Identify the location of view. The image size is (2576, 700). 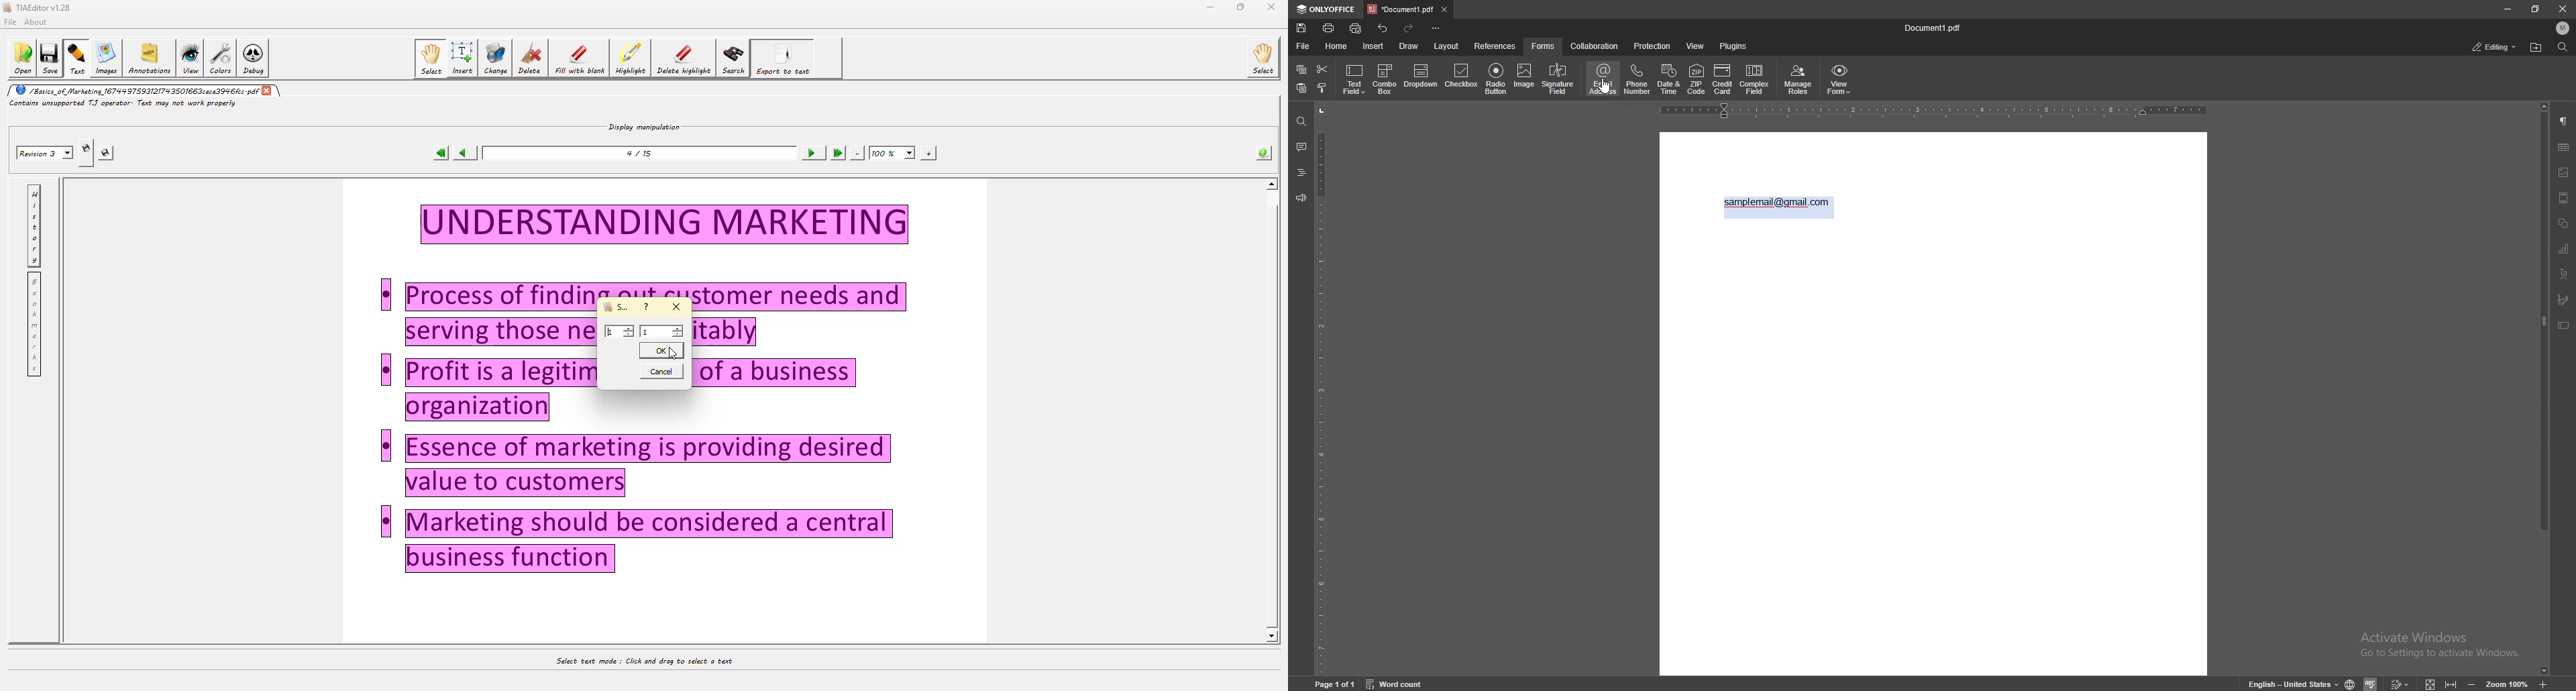
(1696, 46).